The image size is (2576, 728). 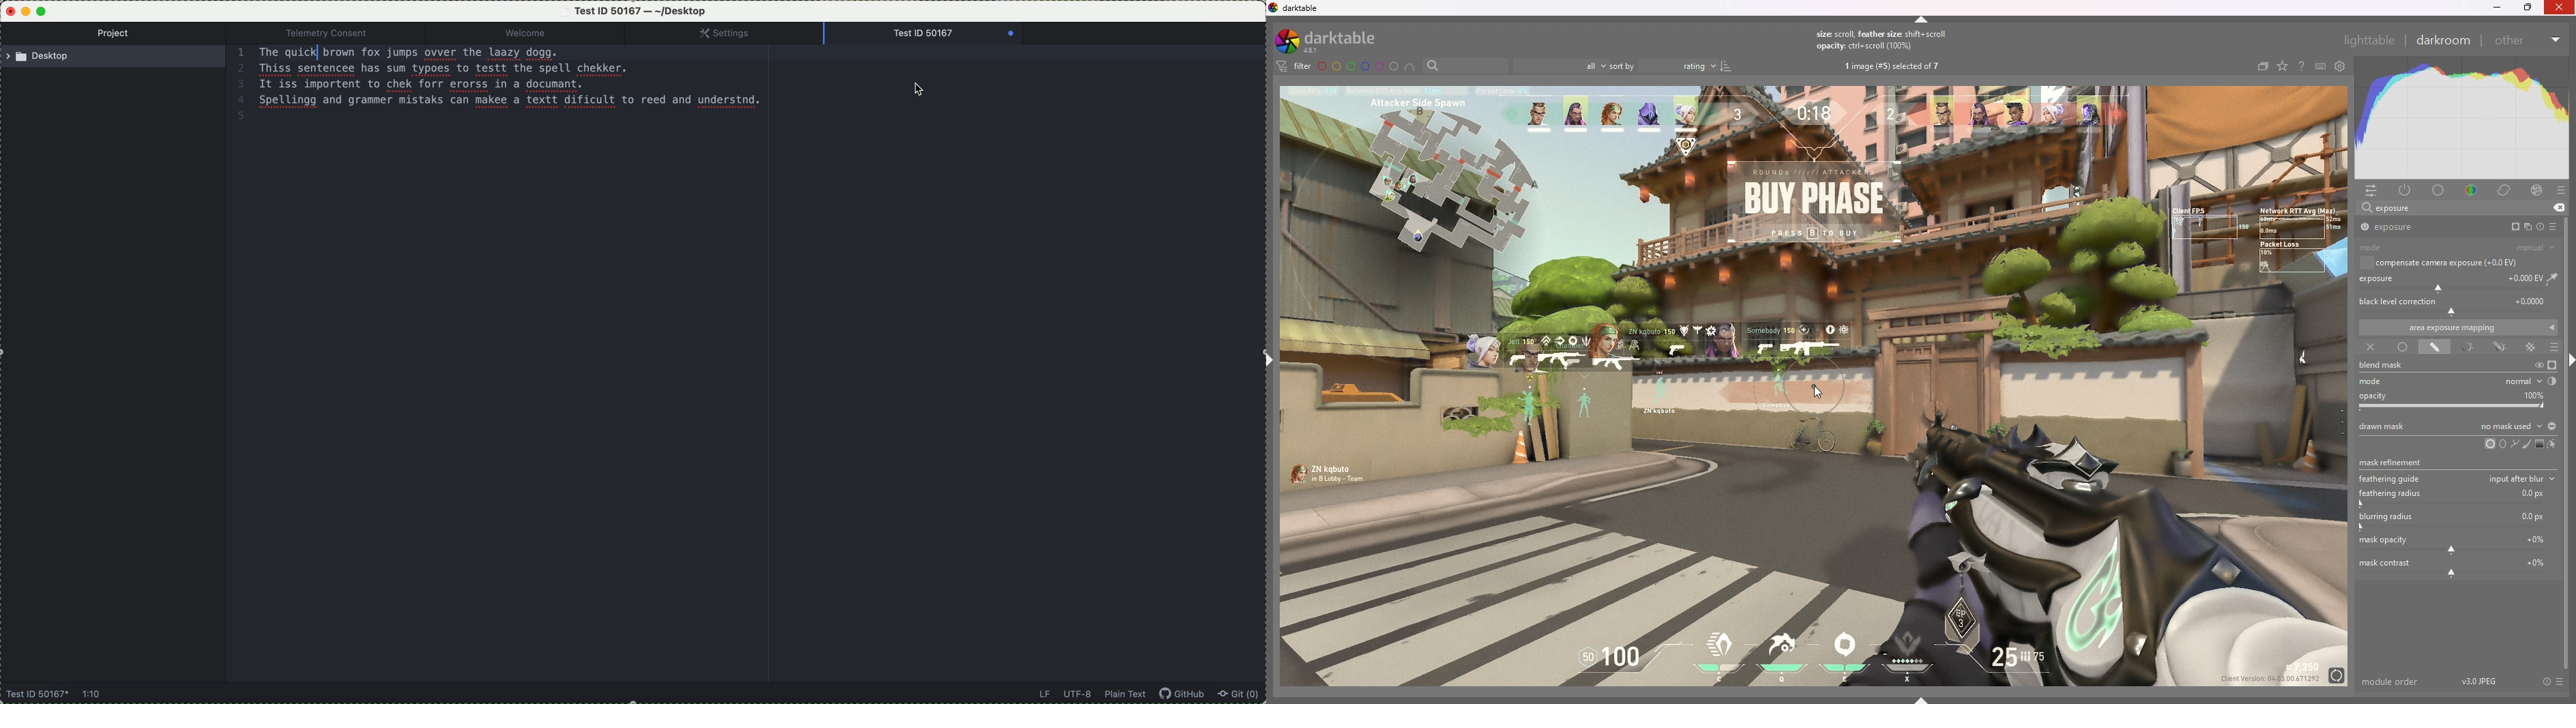 I want to click on mask opacity, so click(x=2456, y=544).